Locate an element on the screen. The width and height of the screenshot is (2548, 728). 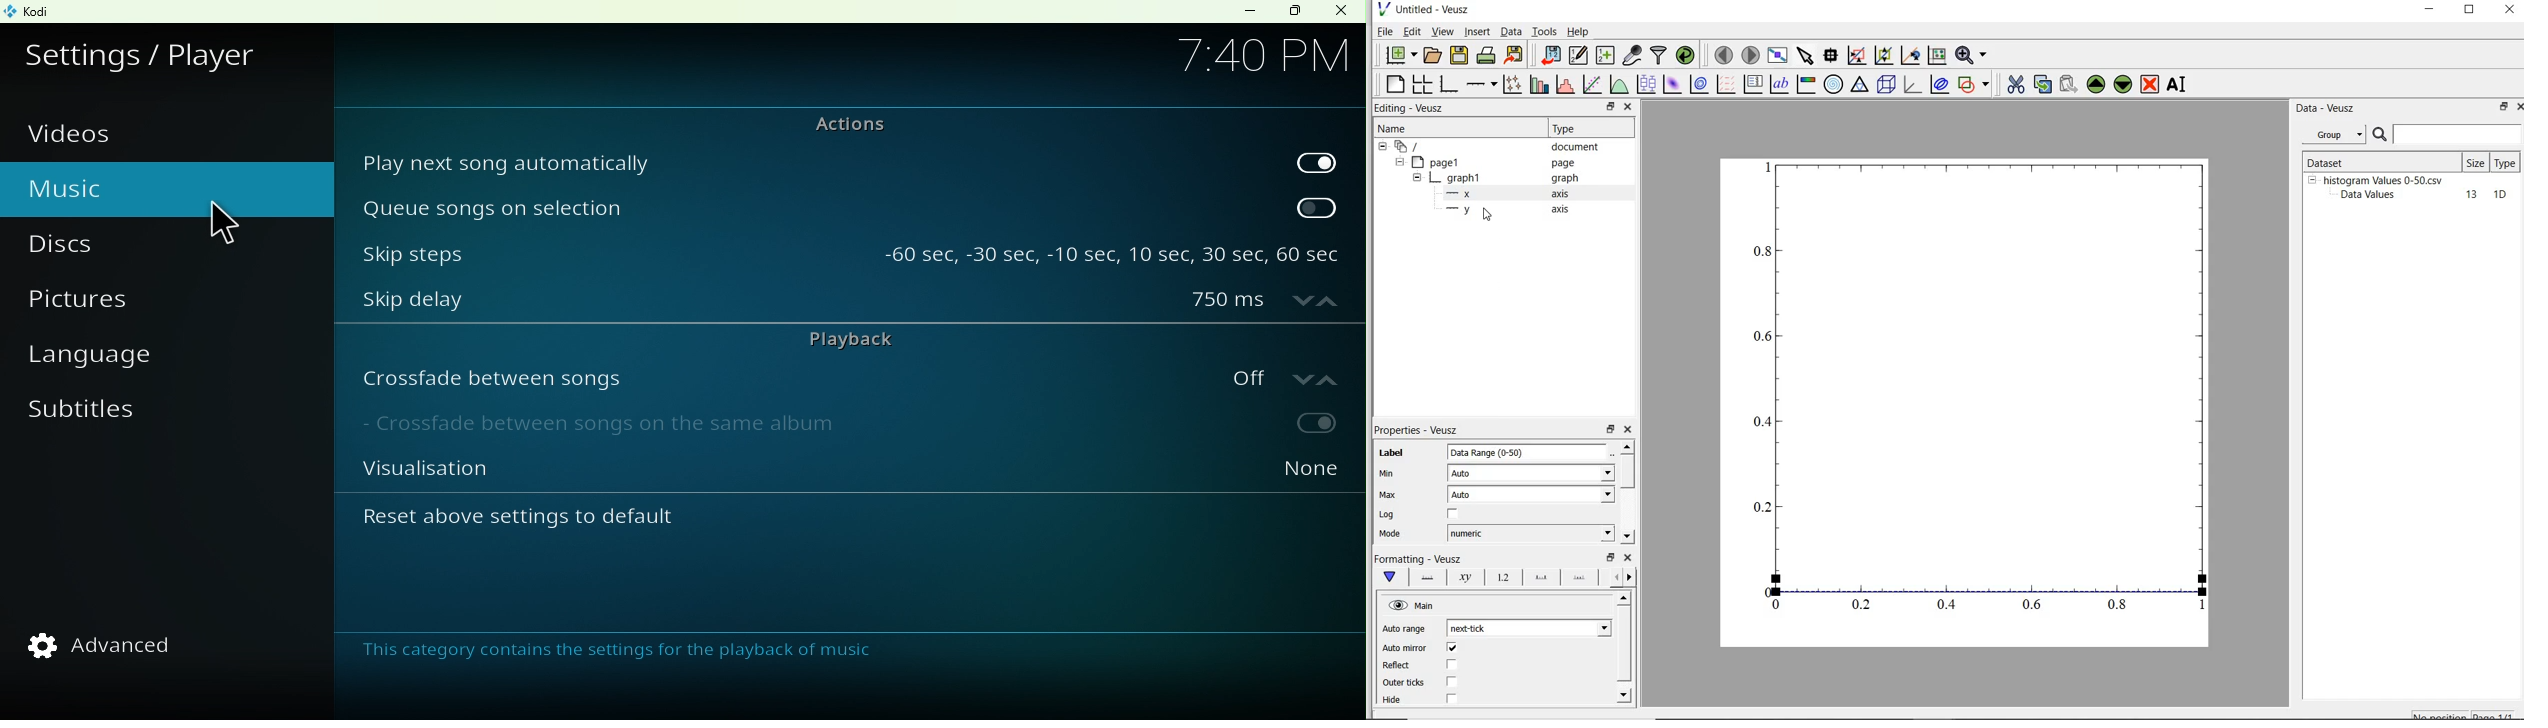
None is located at coordinates (1267, 475).